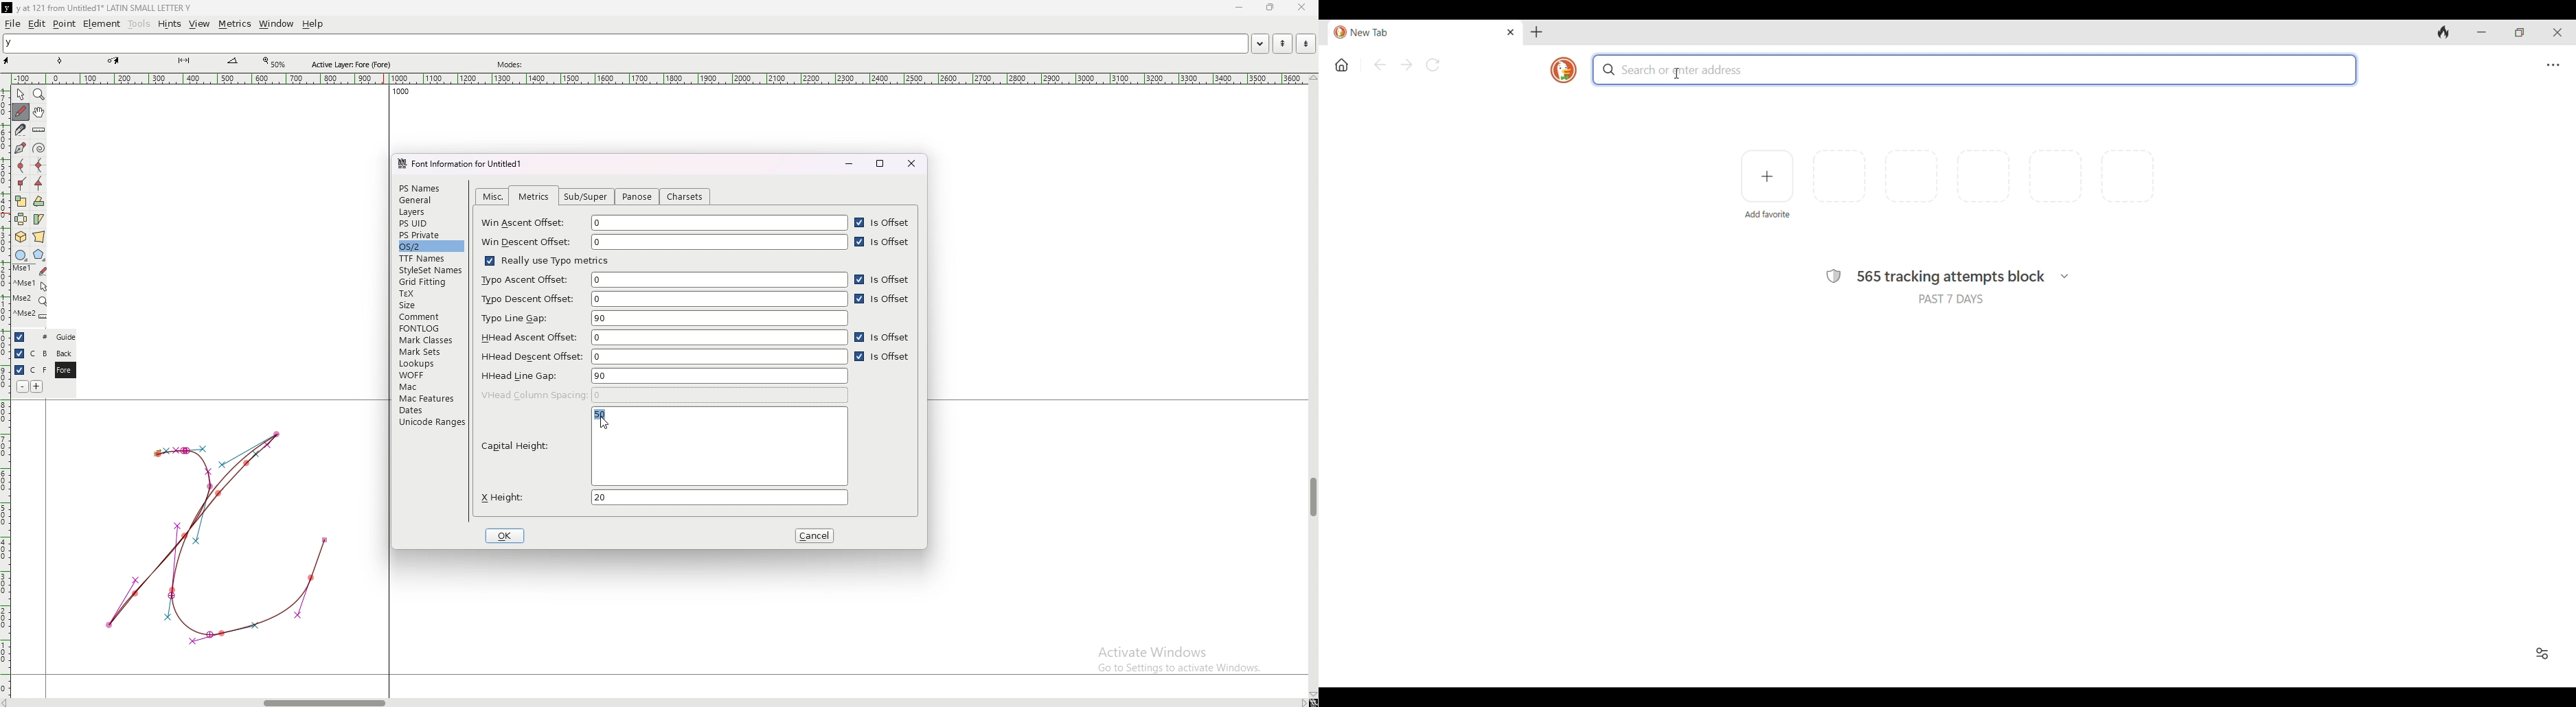 The height and width of the screenshot is (728, 2576). Describe the element at coordinates (21, 183) in the screenshot. I see `add a corner point` at that location.